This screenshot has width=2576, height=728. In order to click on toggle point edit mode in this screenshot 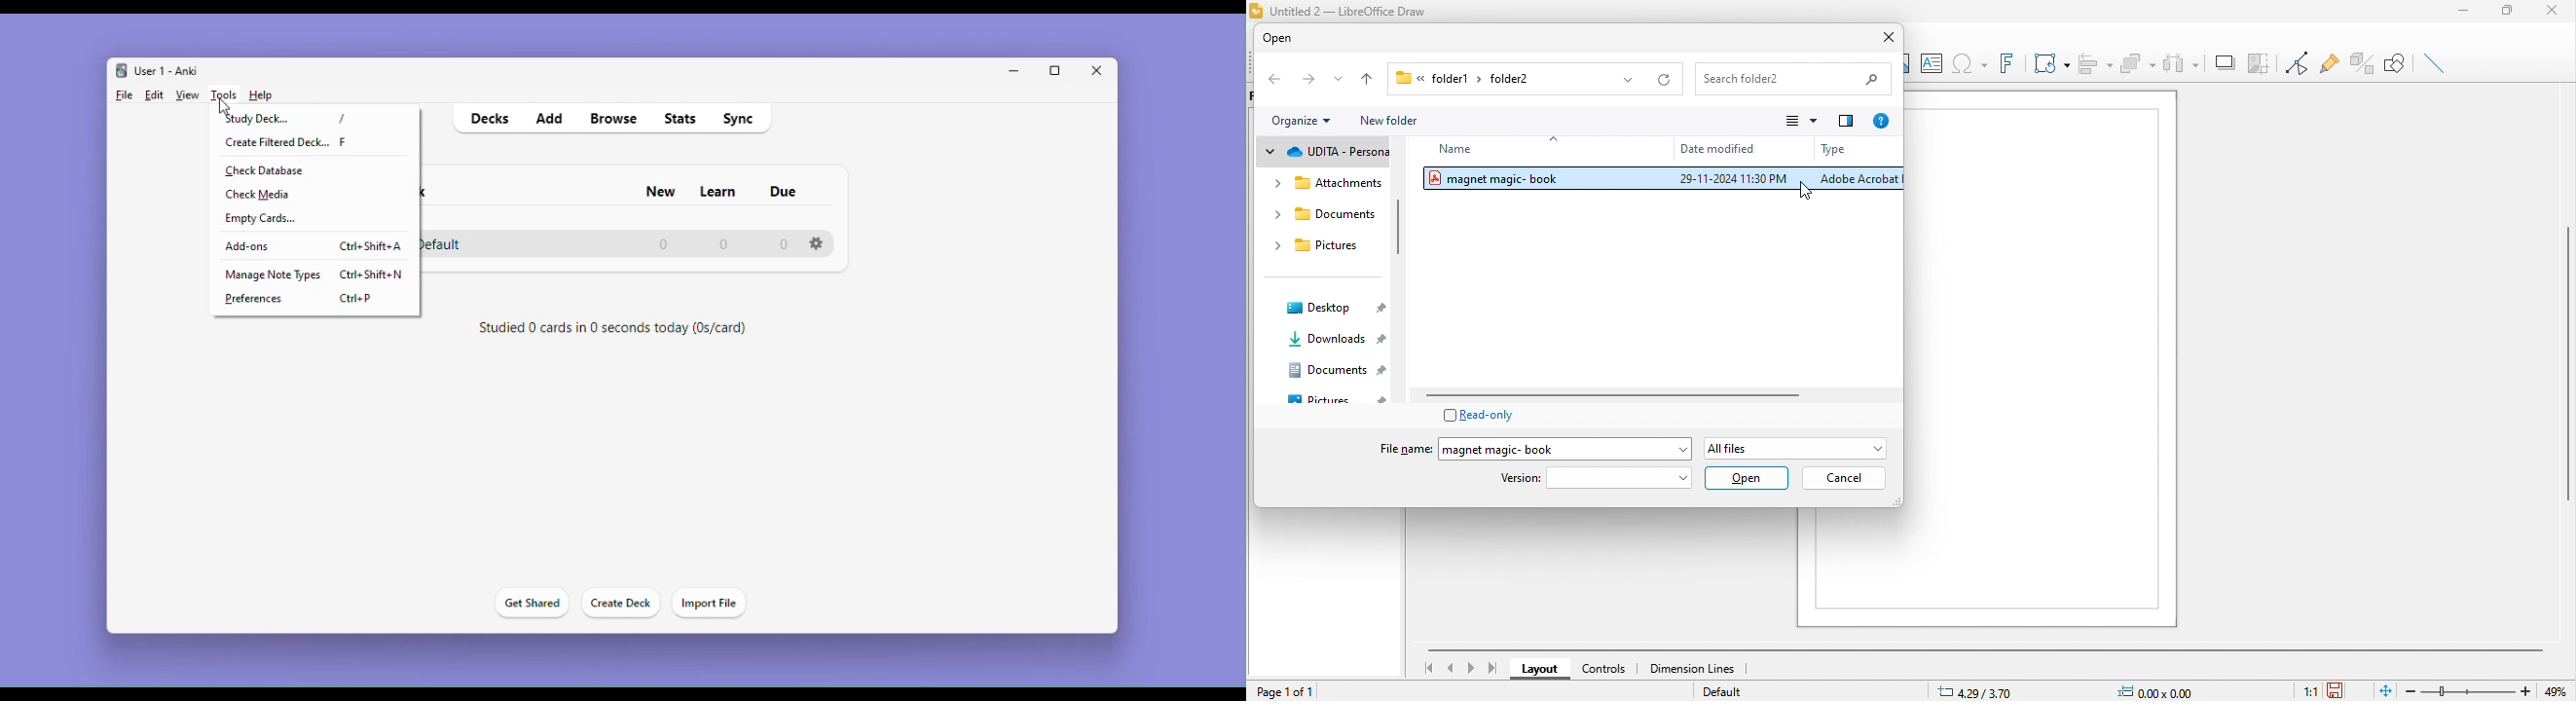, I will do `click(2297, 65)`.